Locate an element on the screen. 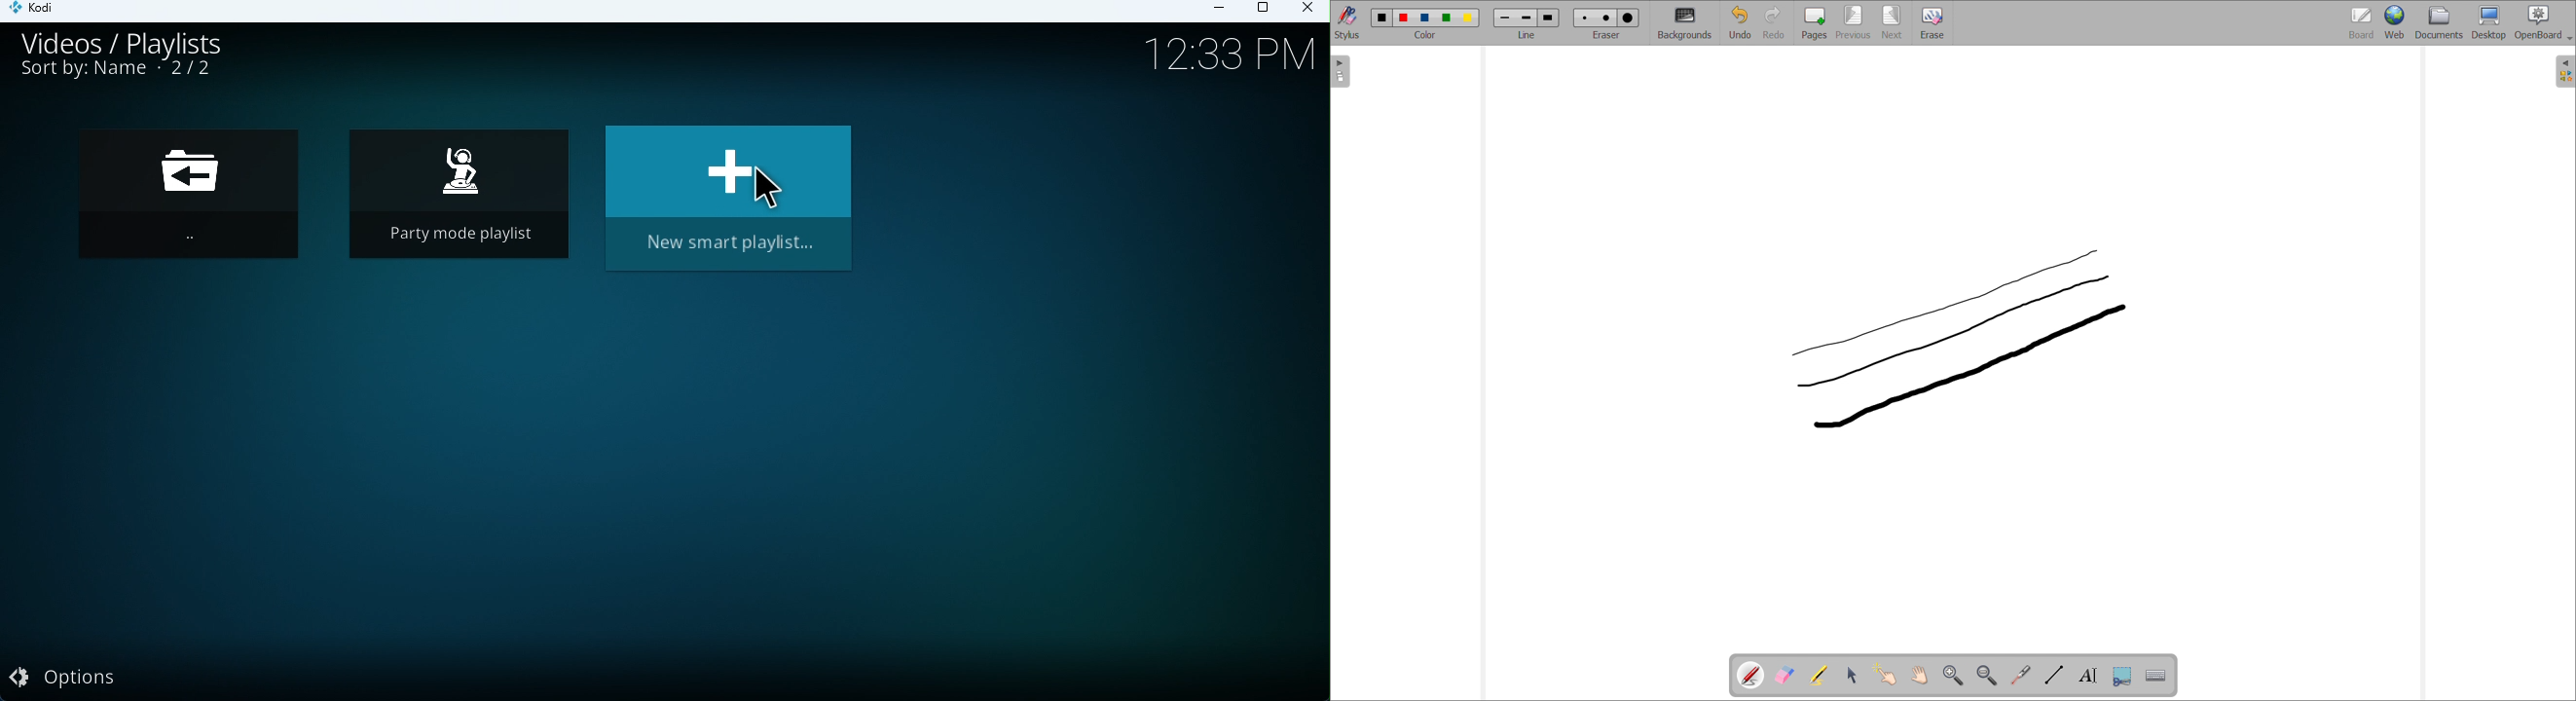 The width and height of the screenshot is (2576, 728). Party mode playlist is located at coordinates (456, 198).